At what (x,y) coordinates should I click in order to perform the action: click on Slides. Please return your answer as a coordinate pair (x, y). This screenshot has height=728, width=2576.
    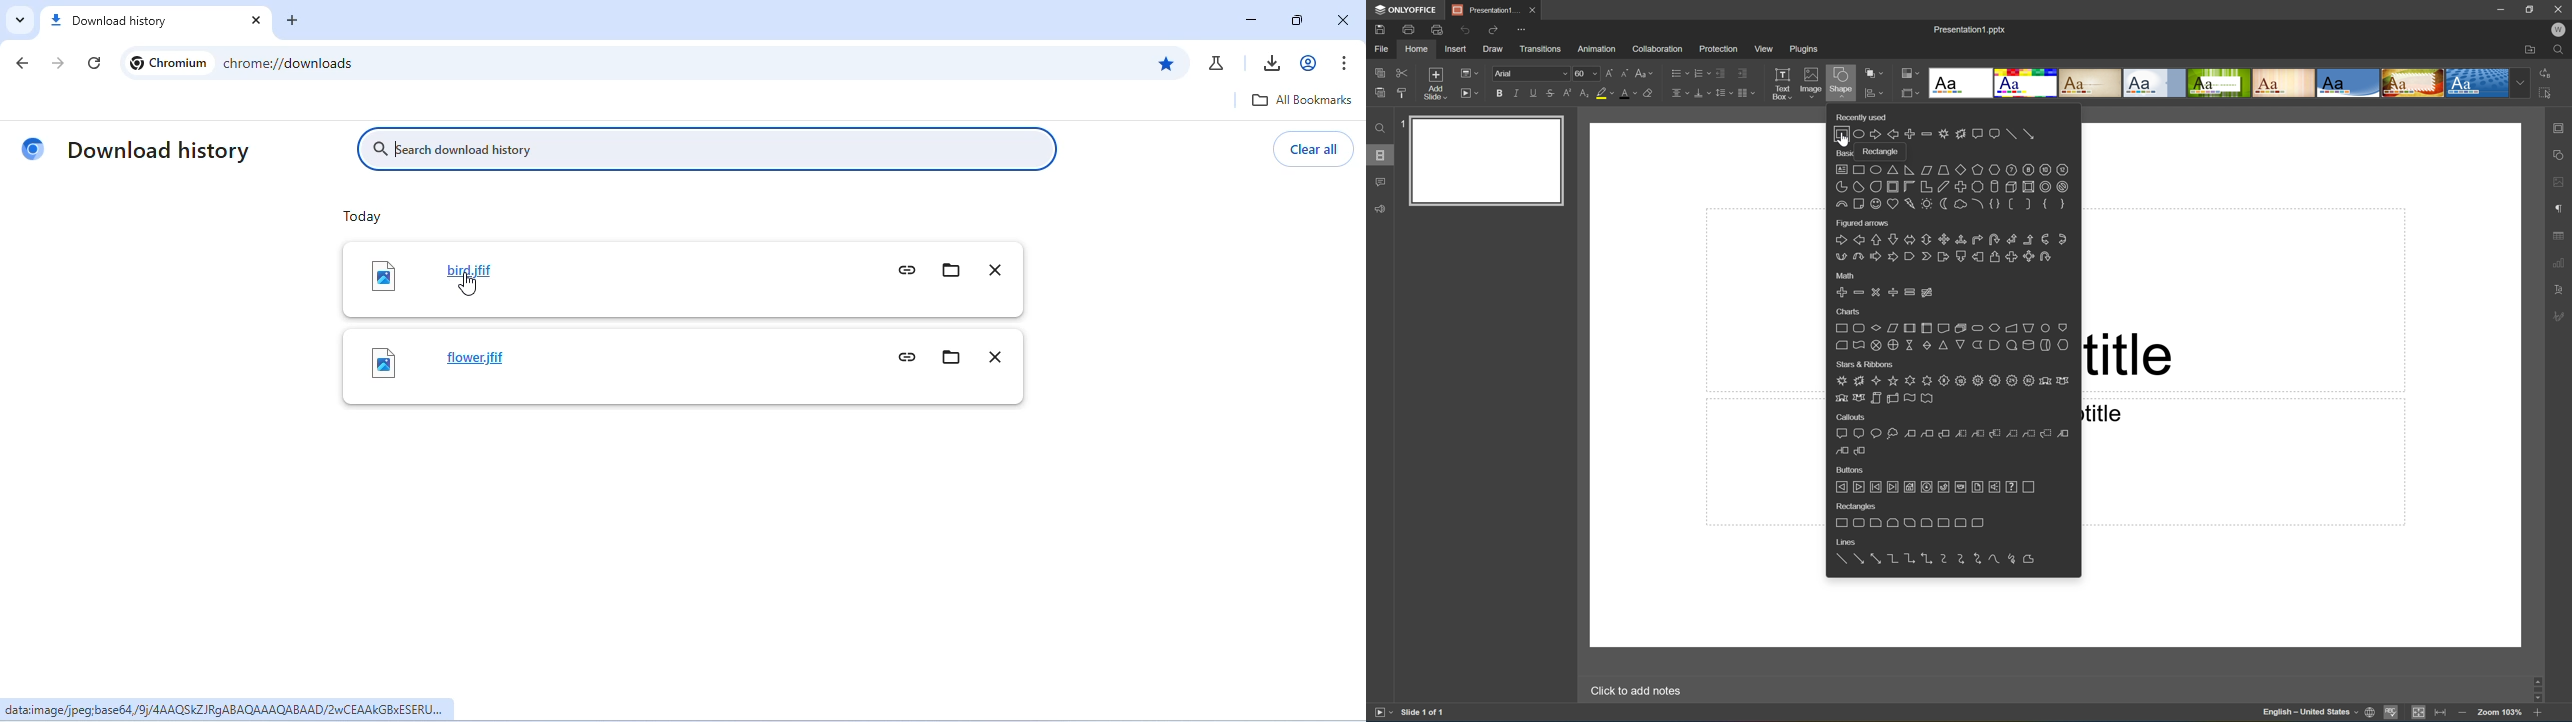
    Looking at the image, I should click on (1380, 154).